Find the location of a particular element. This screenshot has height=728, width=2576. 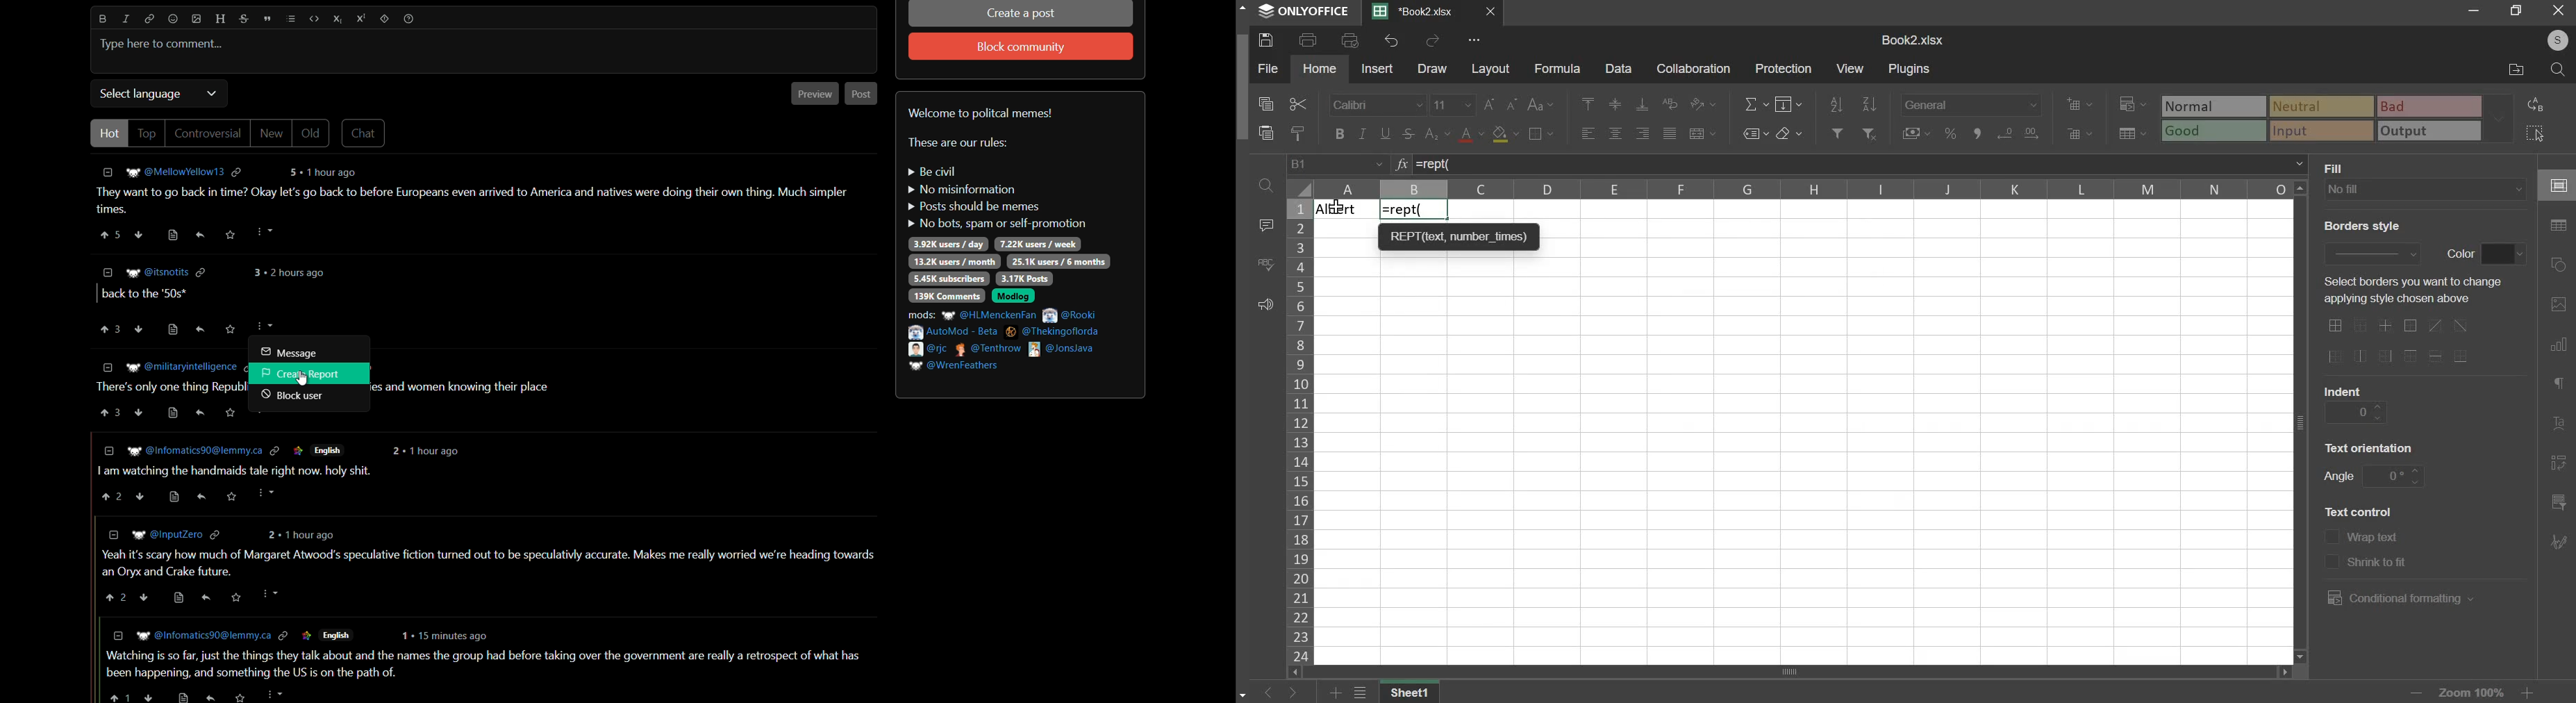

angle is located at coordinates (2394, 477).